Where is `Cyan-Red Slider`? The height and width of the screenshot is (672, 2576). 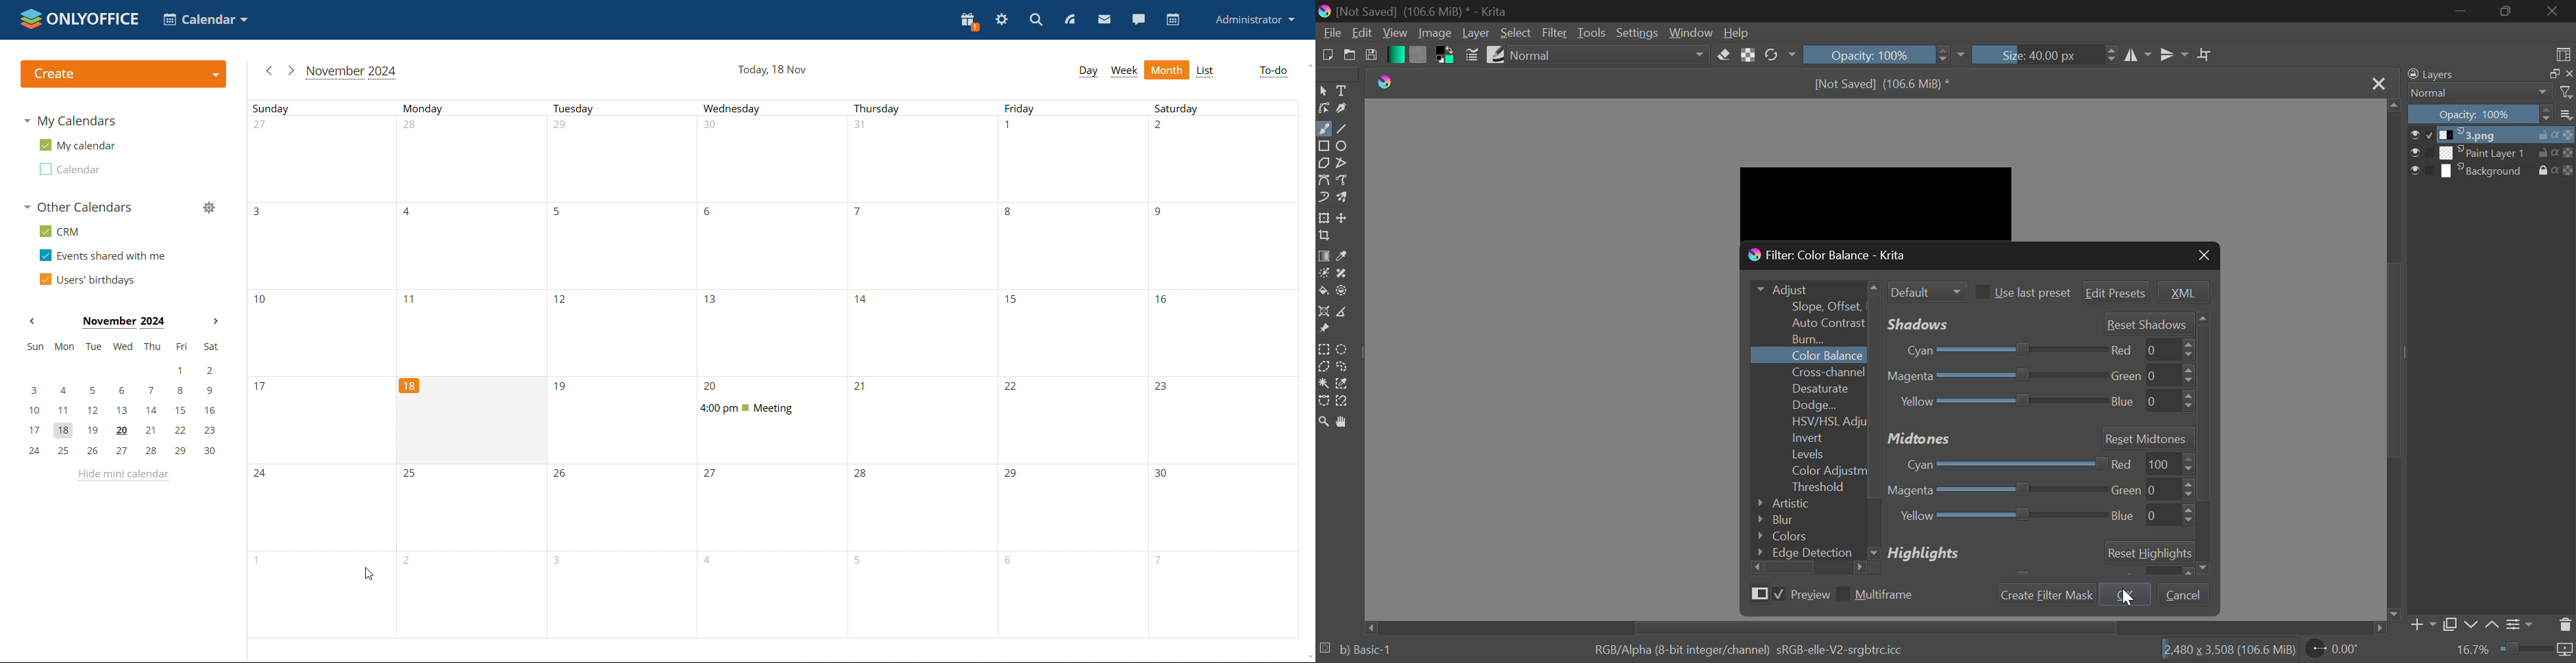 Cyan-Red Slider is located at coordinates (1996, 351).